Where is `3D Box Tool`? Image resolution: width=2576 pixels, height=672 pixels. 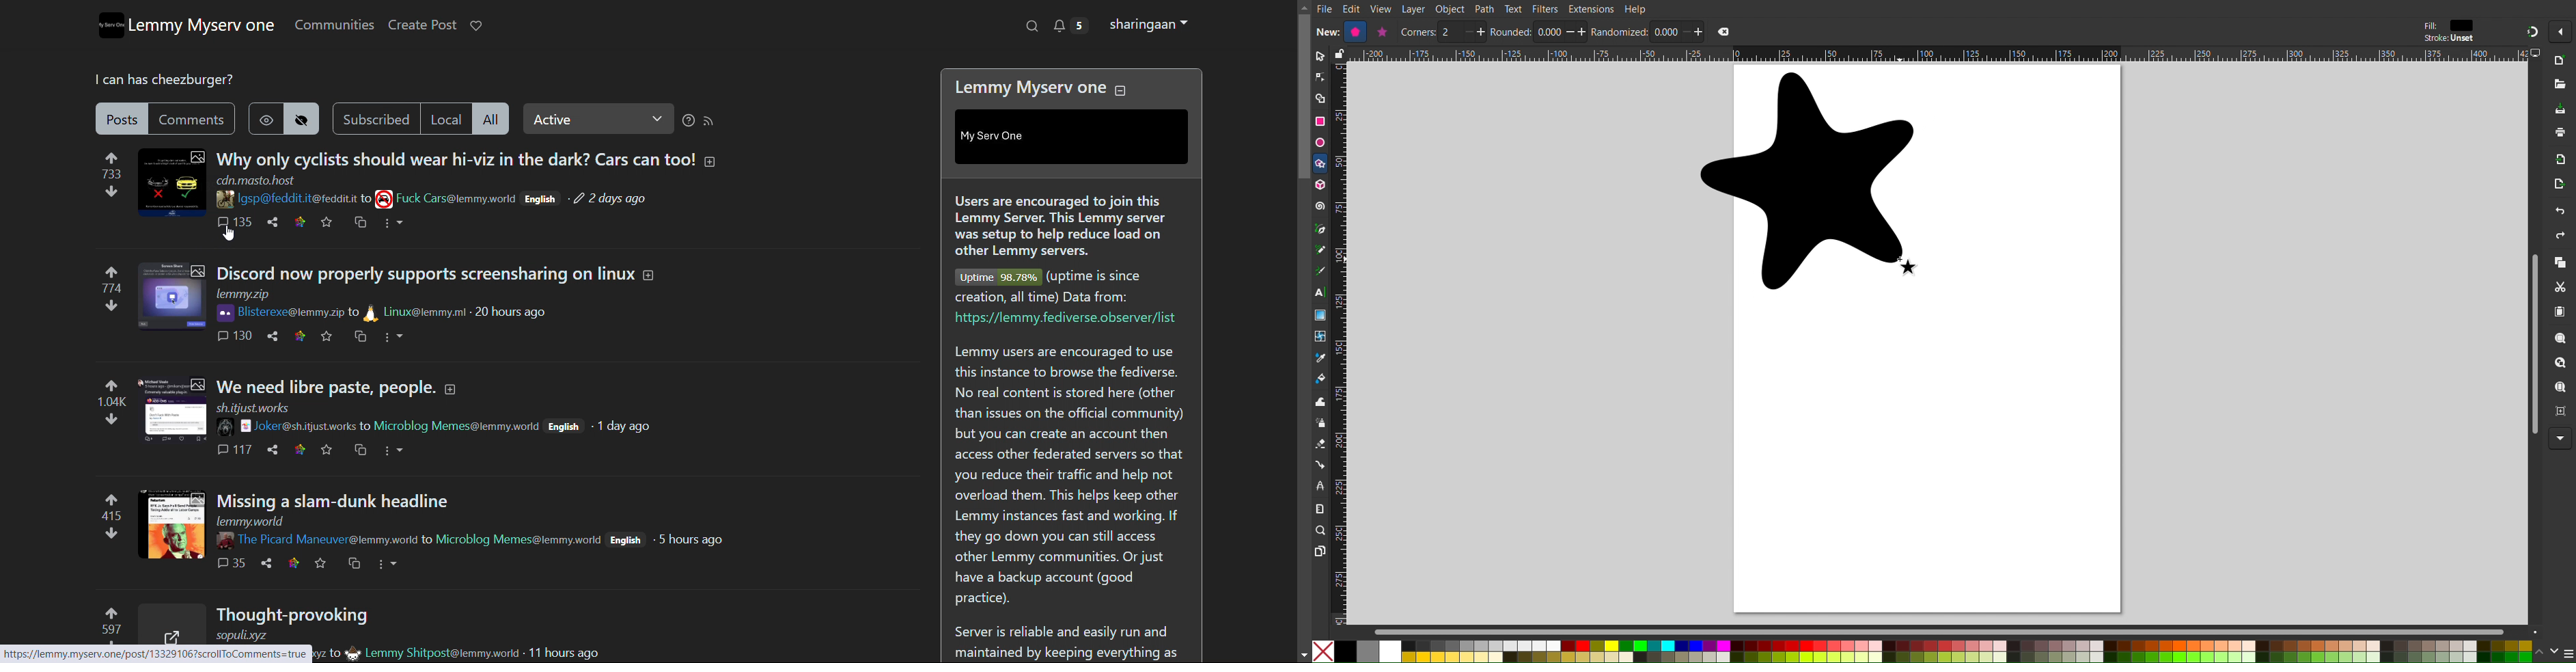 3D Box Tool is located at coordinates (1321, 185).